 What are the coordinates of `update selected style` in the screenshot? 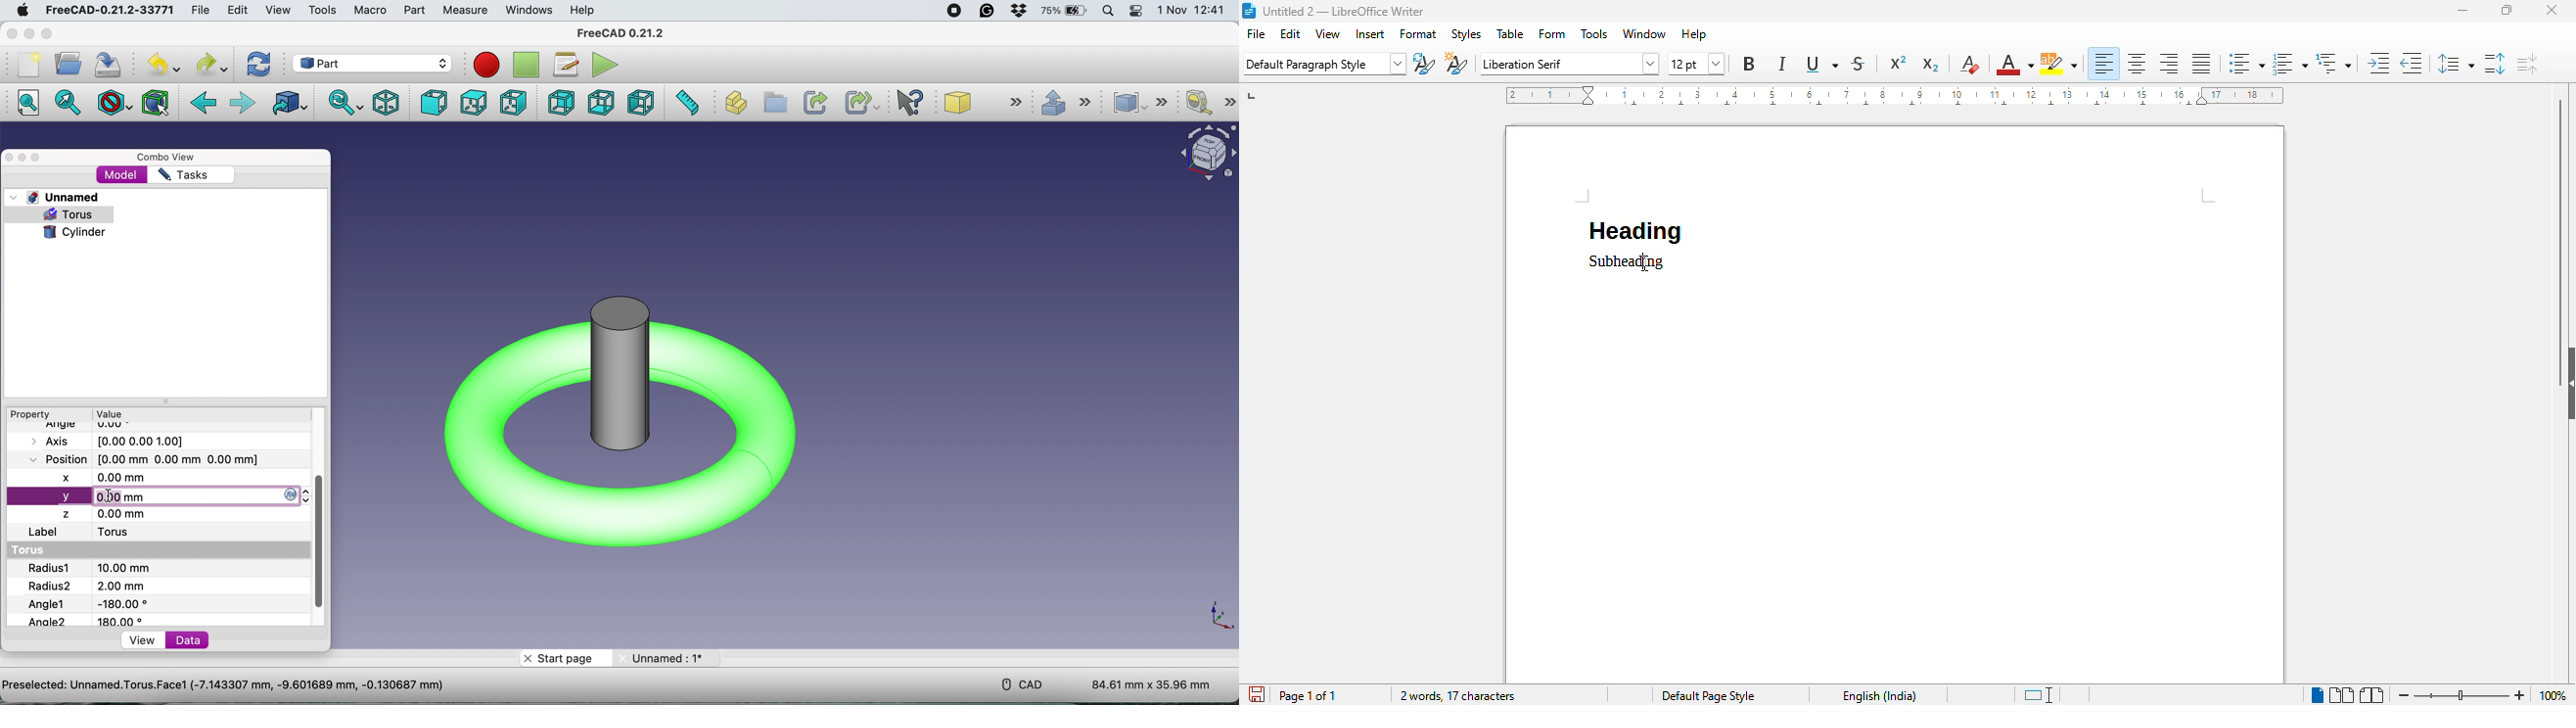 It's located at (1424, 65).